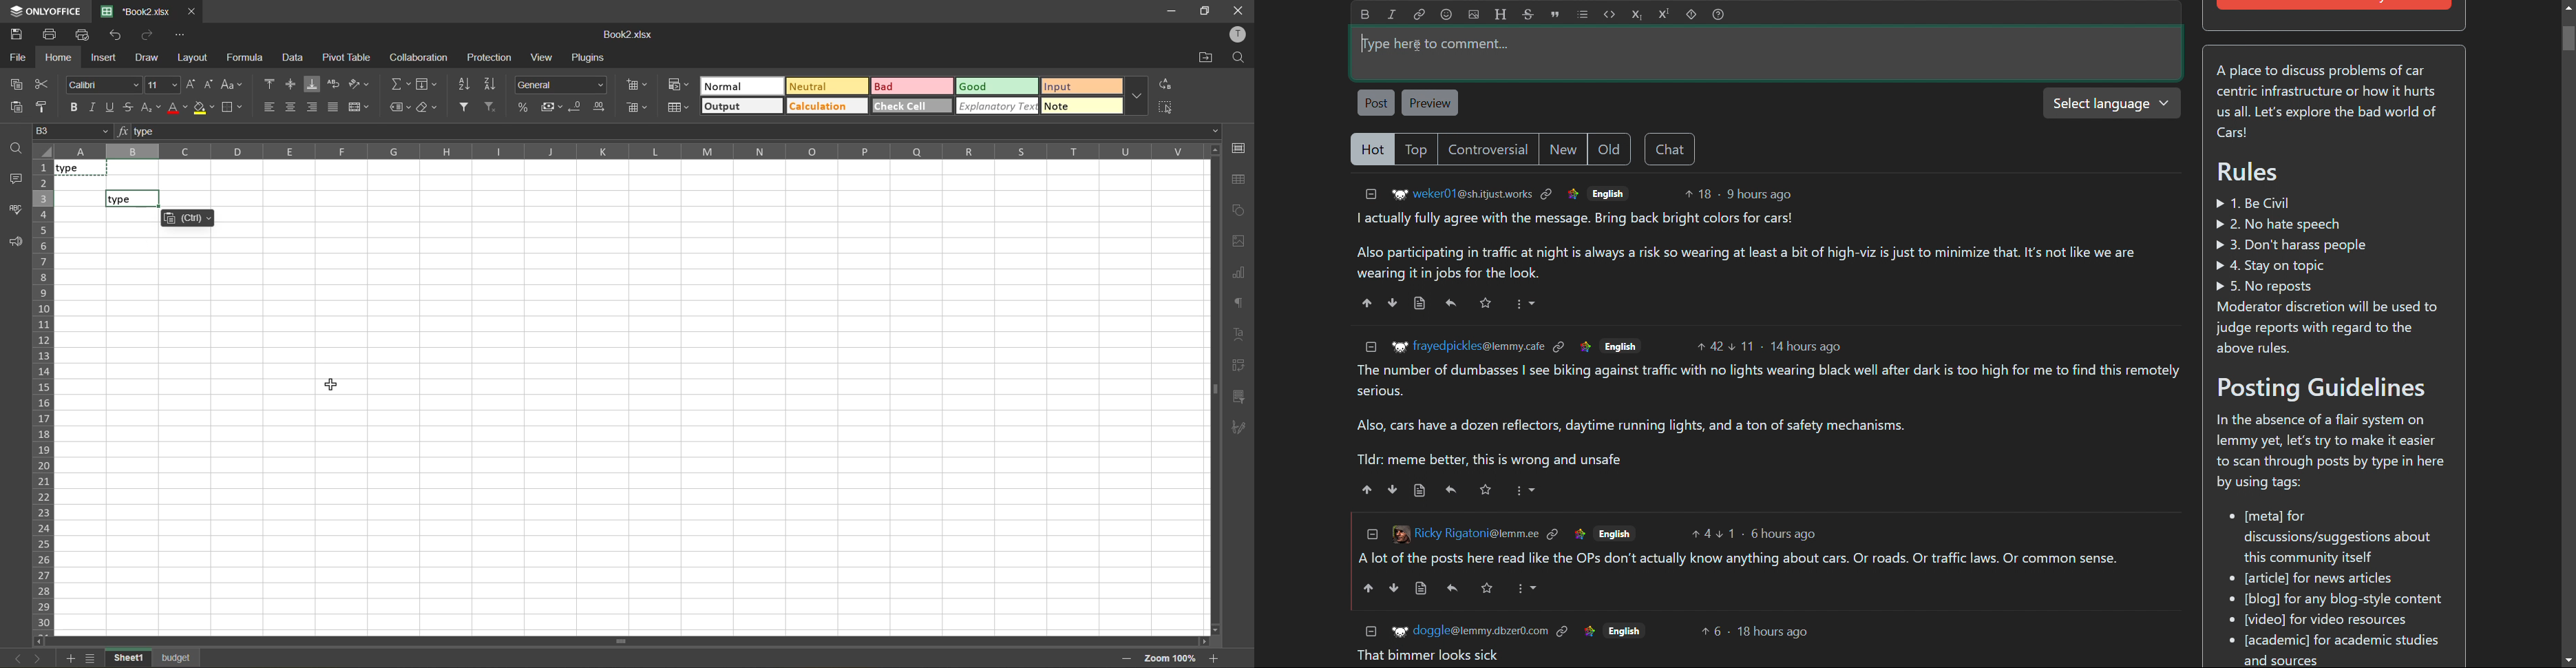 Image resolution: width=2576 pixels, height=672 pixels. Describe the element at coordinates (1203, 59) in the screenshot. I see `open location` at that location.